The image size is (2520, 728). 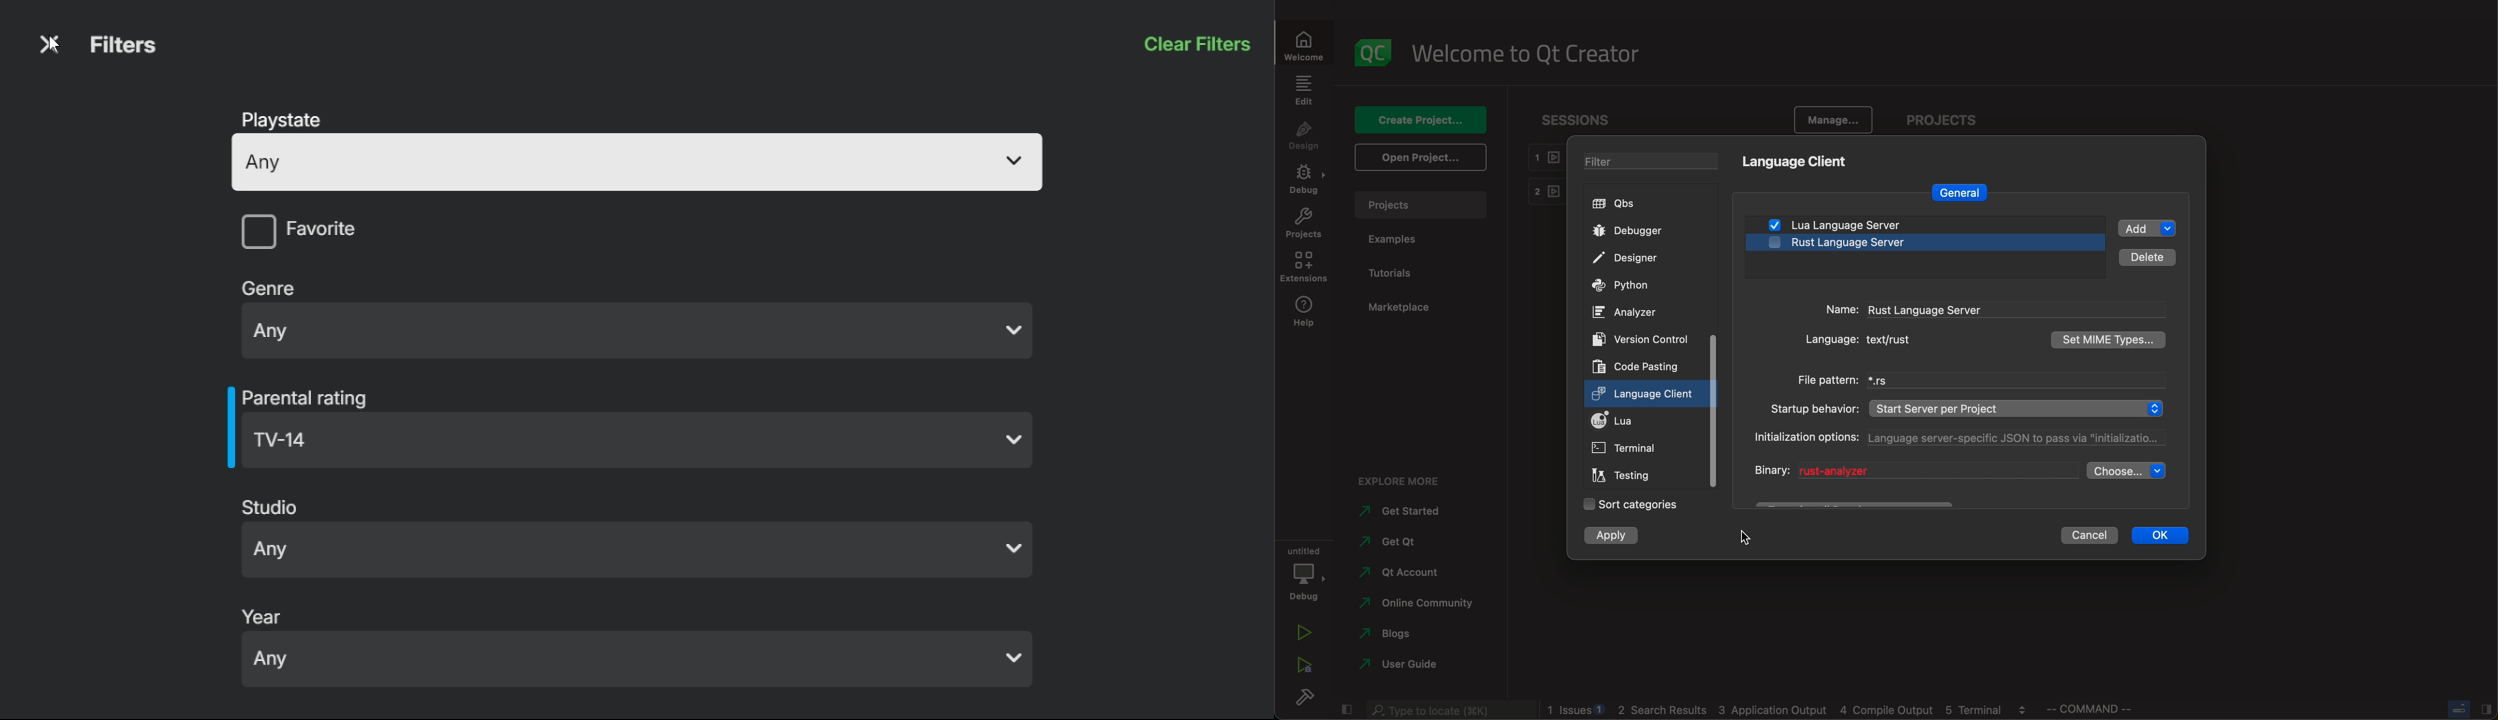 What do you see at coordinates (1630, 257) in the screenshot?
I see `designer` at bounding box center [1630, 257].